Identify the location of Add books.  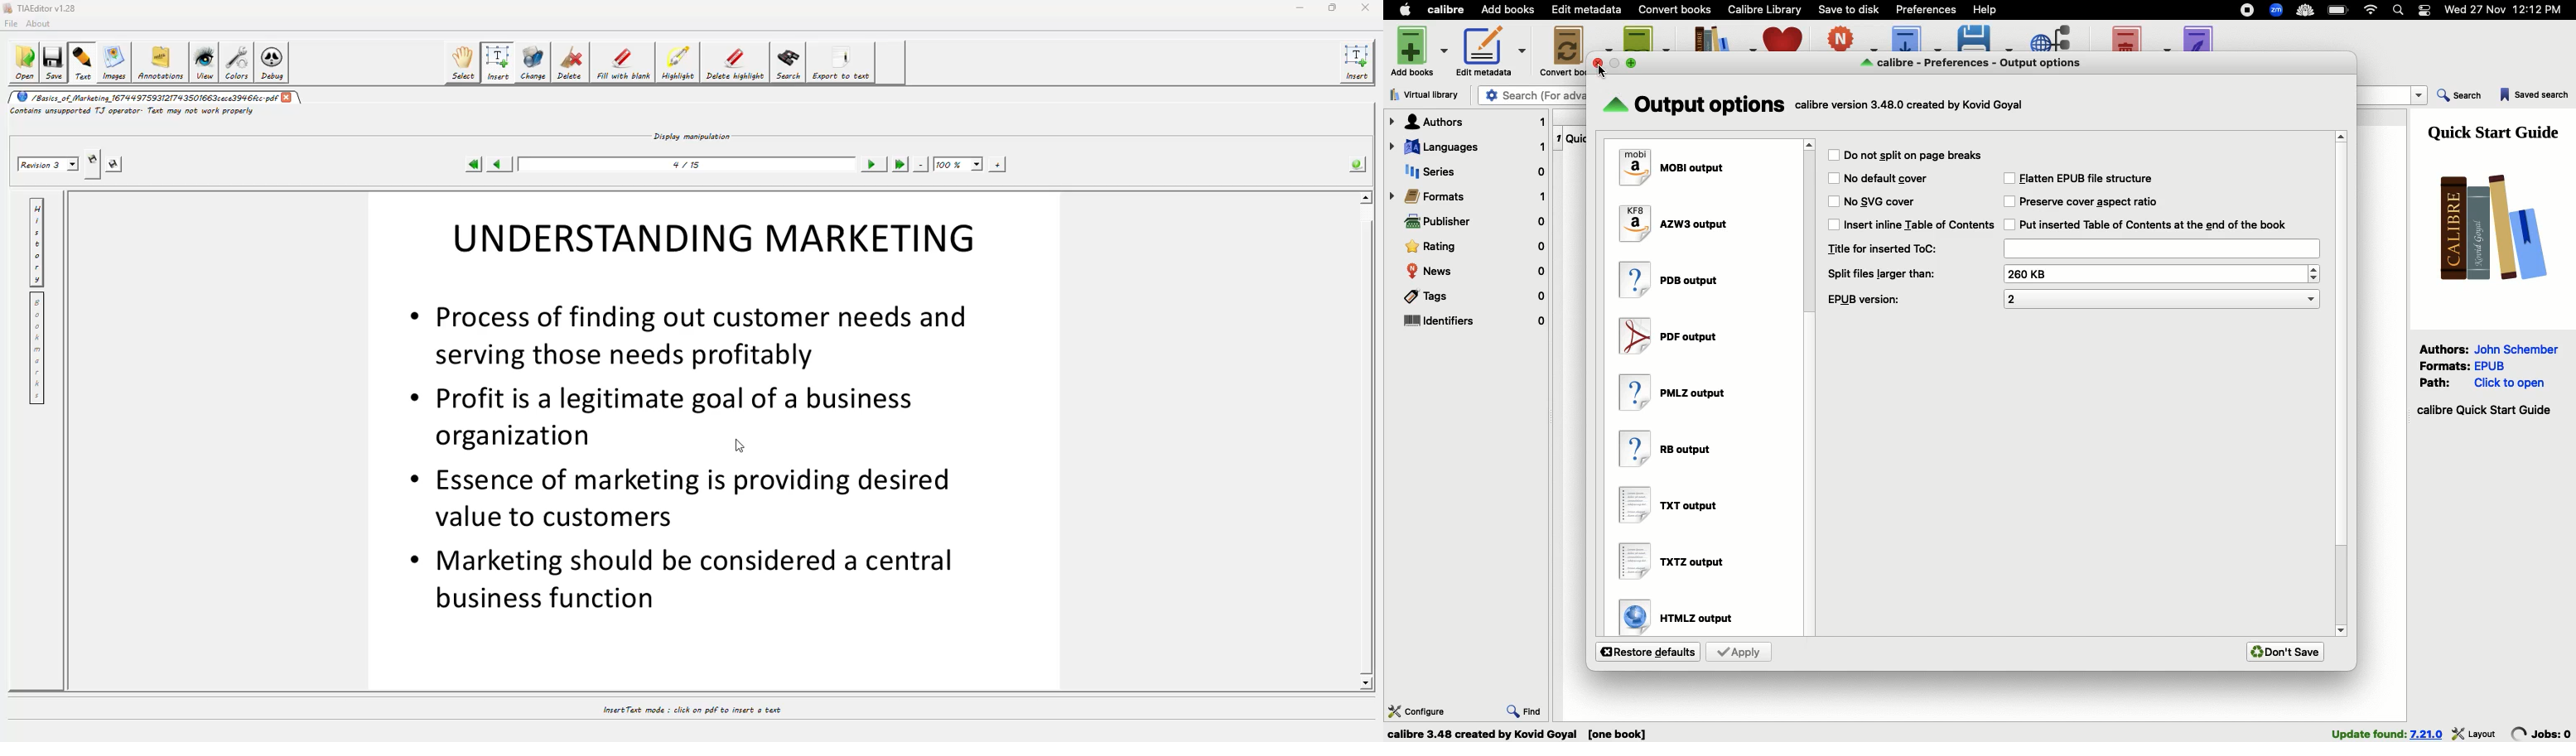
(1508, 11).